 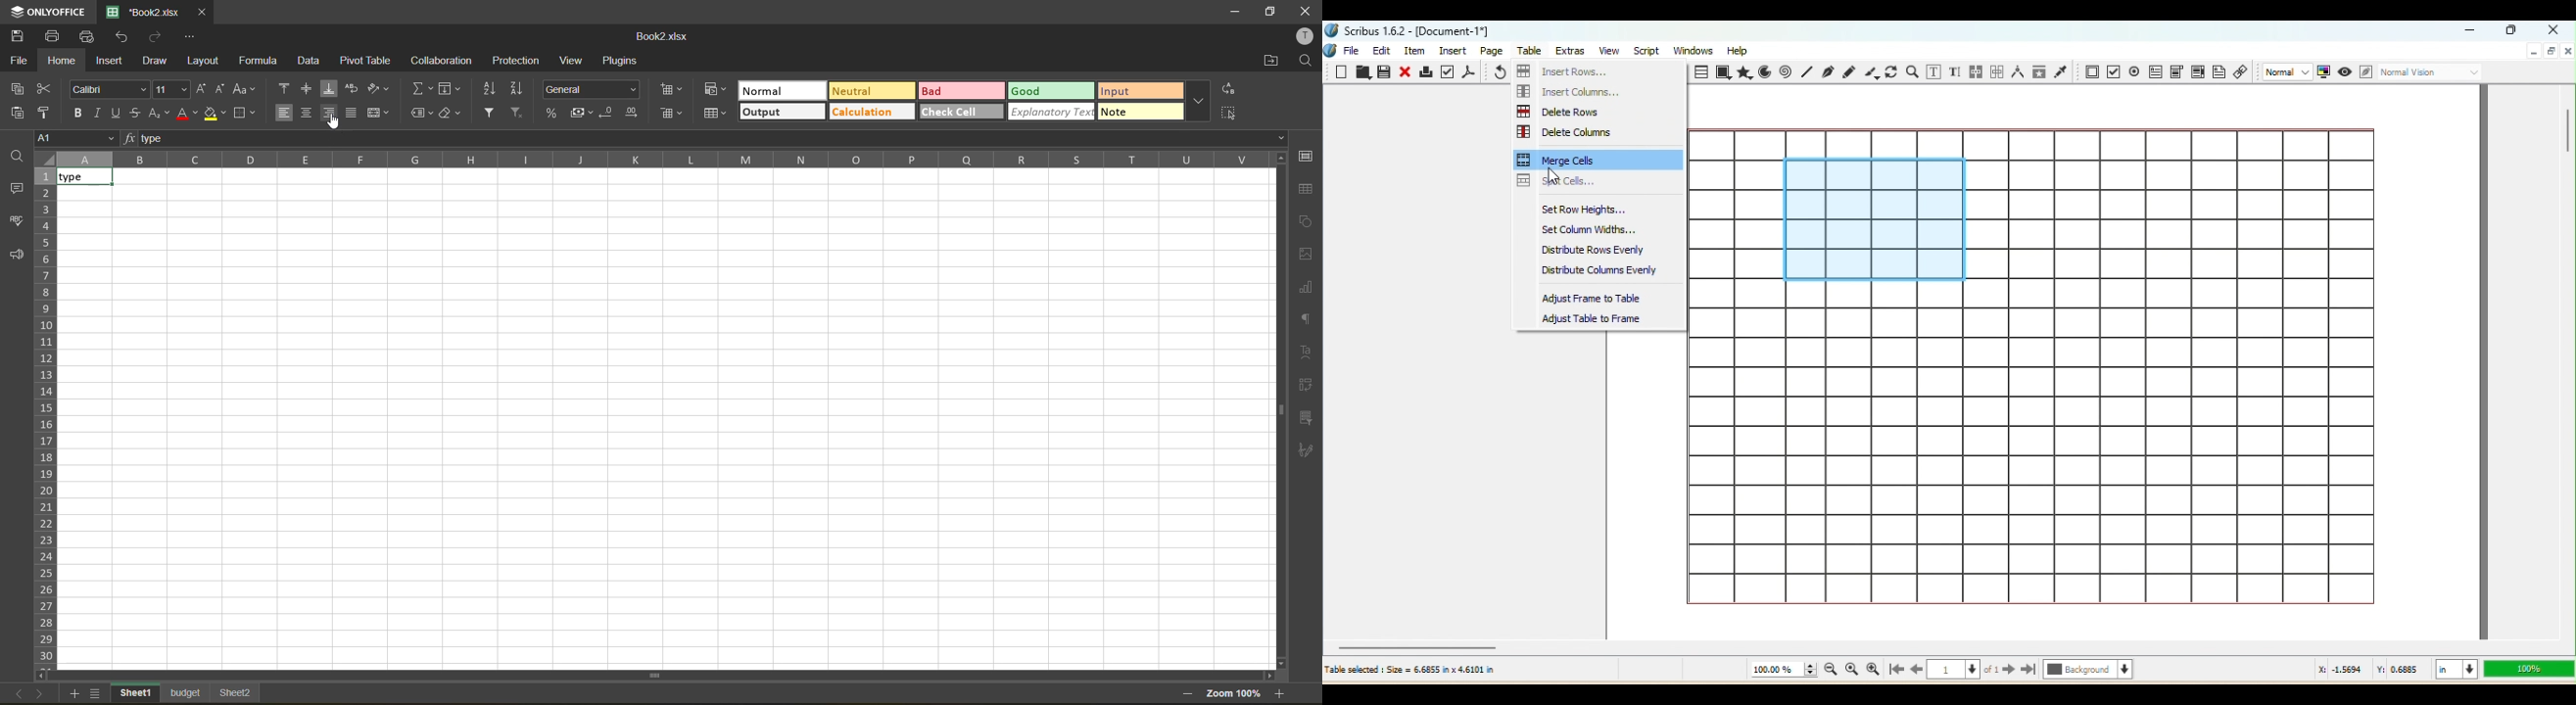 What do you see at coordinates (1449, 71) in the screenshot?
I see `Preflight verifier` at bounding box center [1449, 71].